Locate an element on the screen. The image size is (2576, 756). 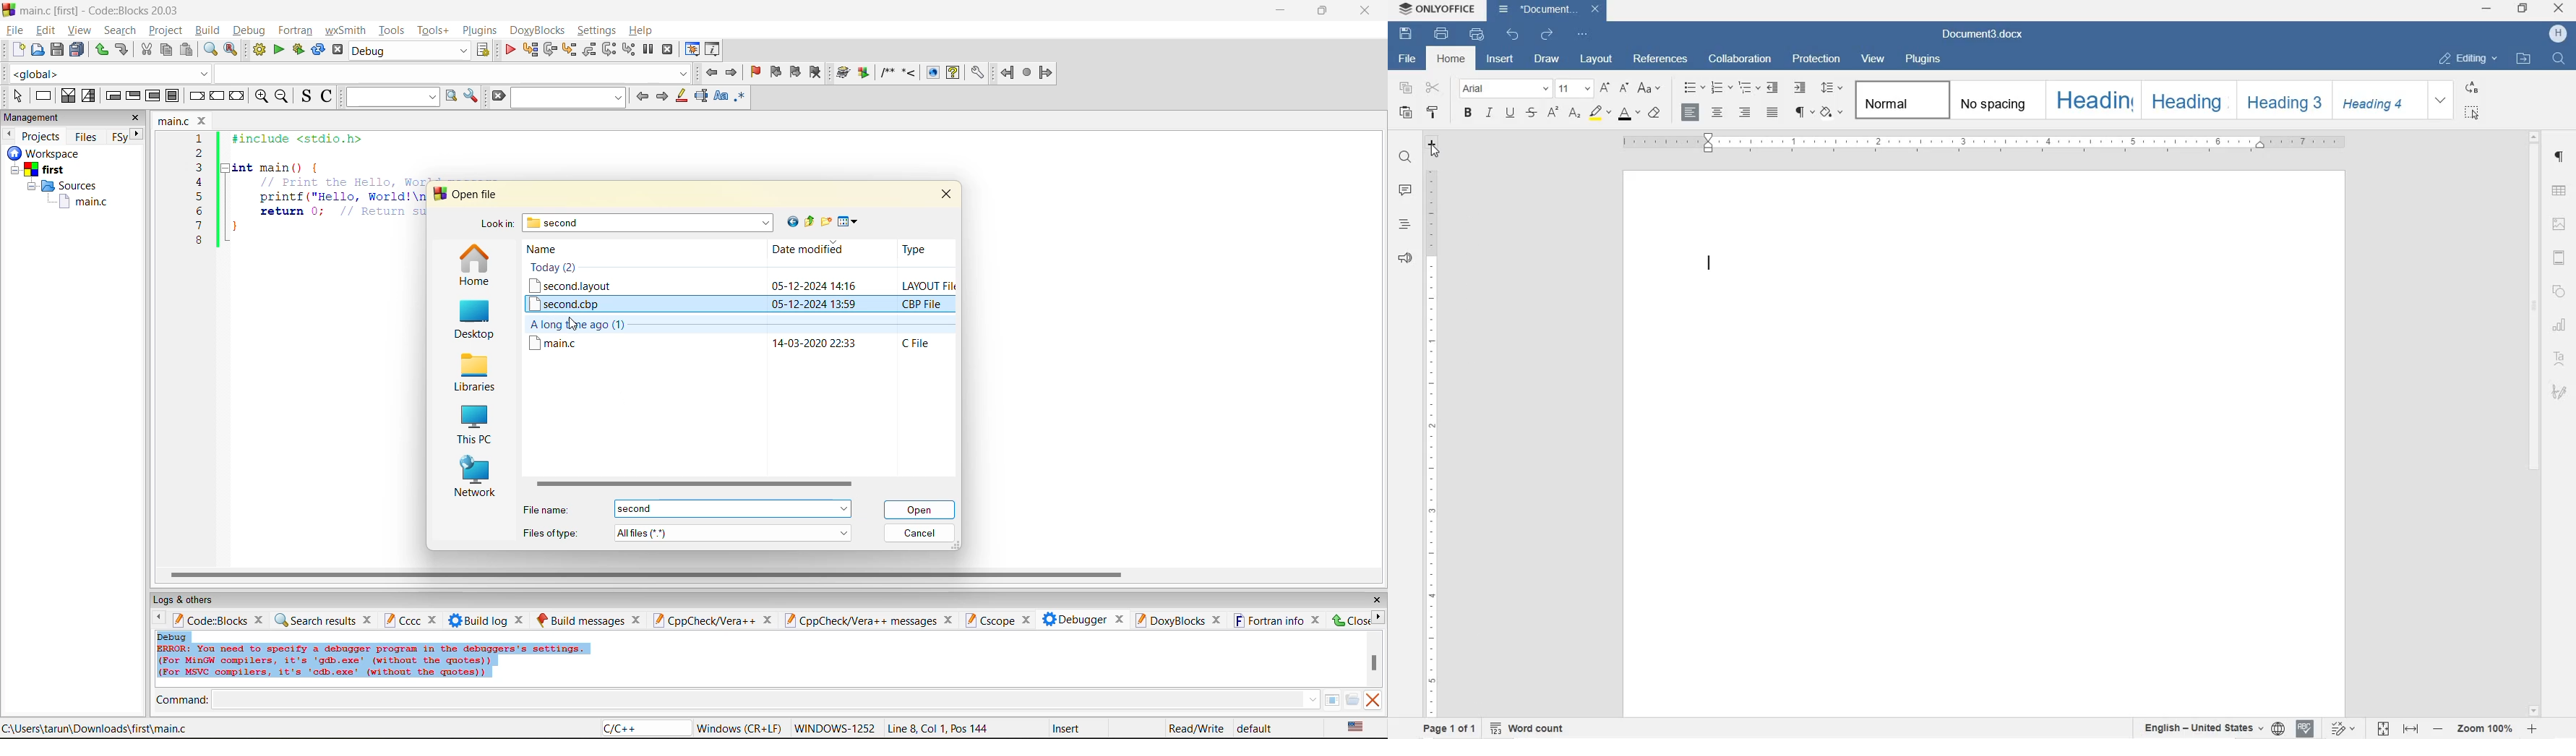
management is located at coordinates (34, 119).